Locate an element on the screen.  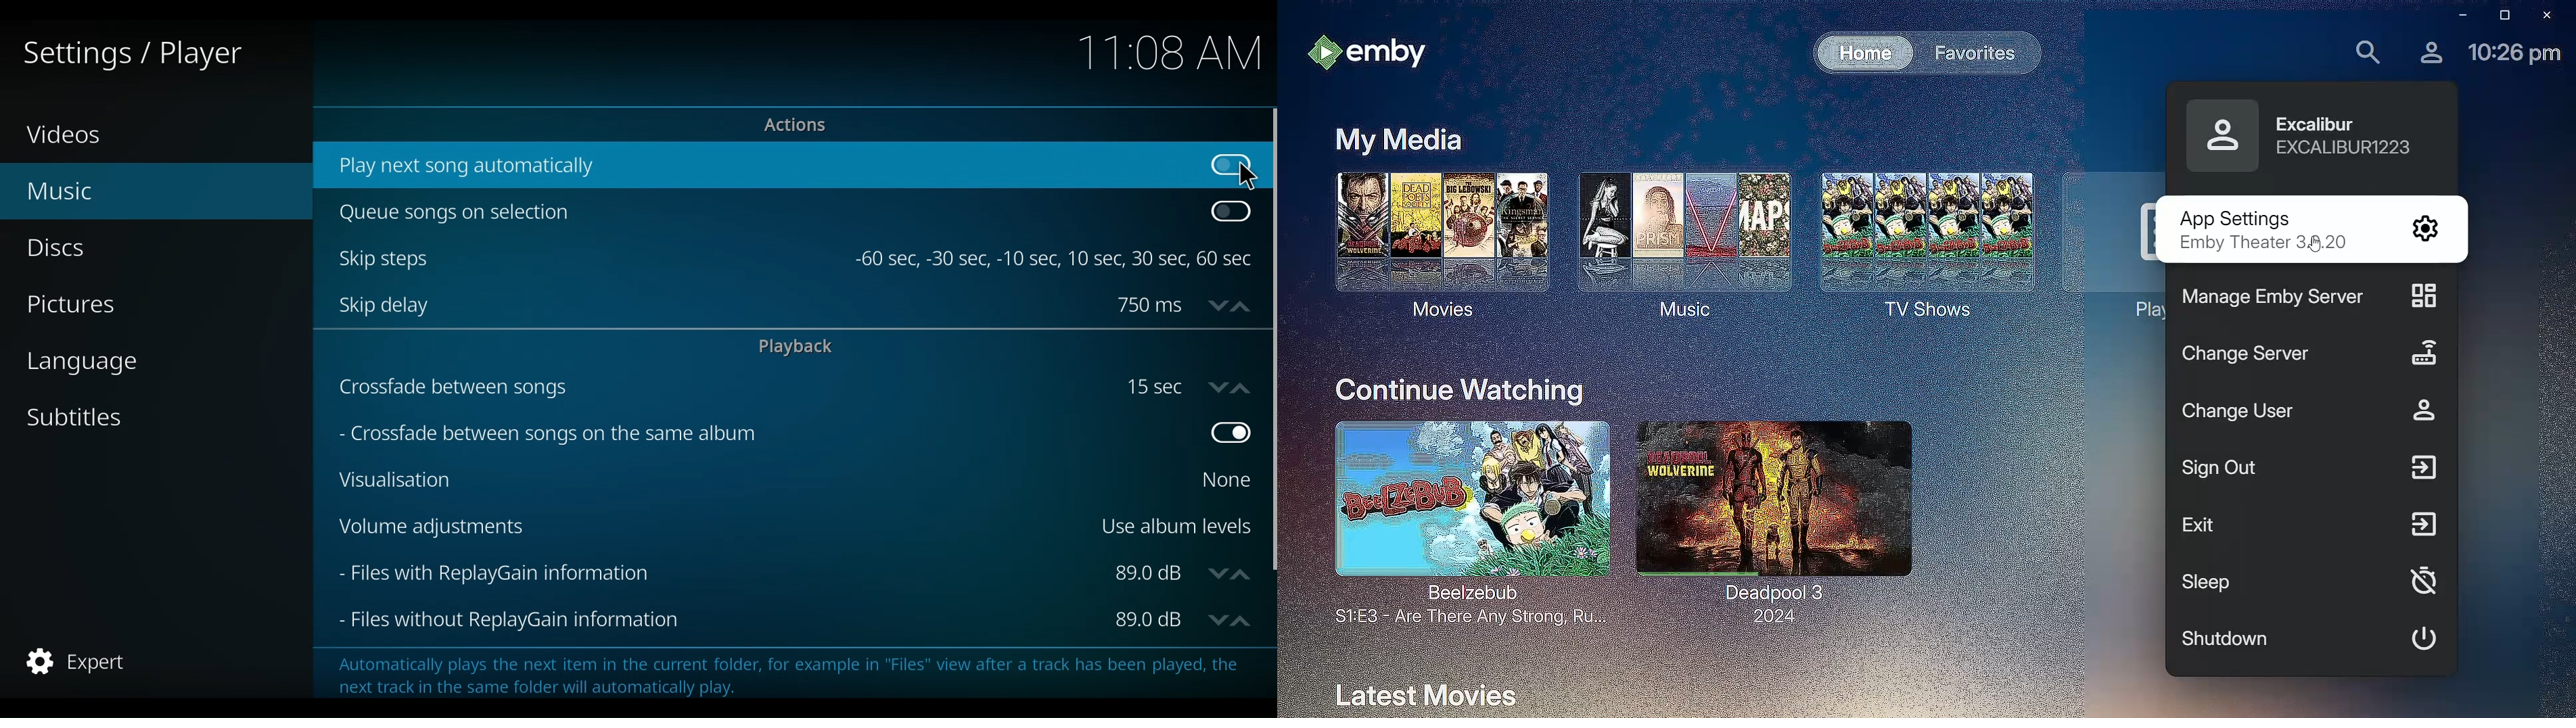
Queue songs on selection is located at coordinates (767, 214).